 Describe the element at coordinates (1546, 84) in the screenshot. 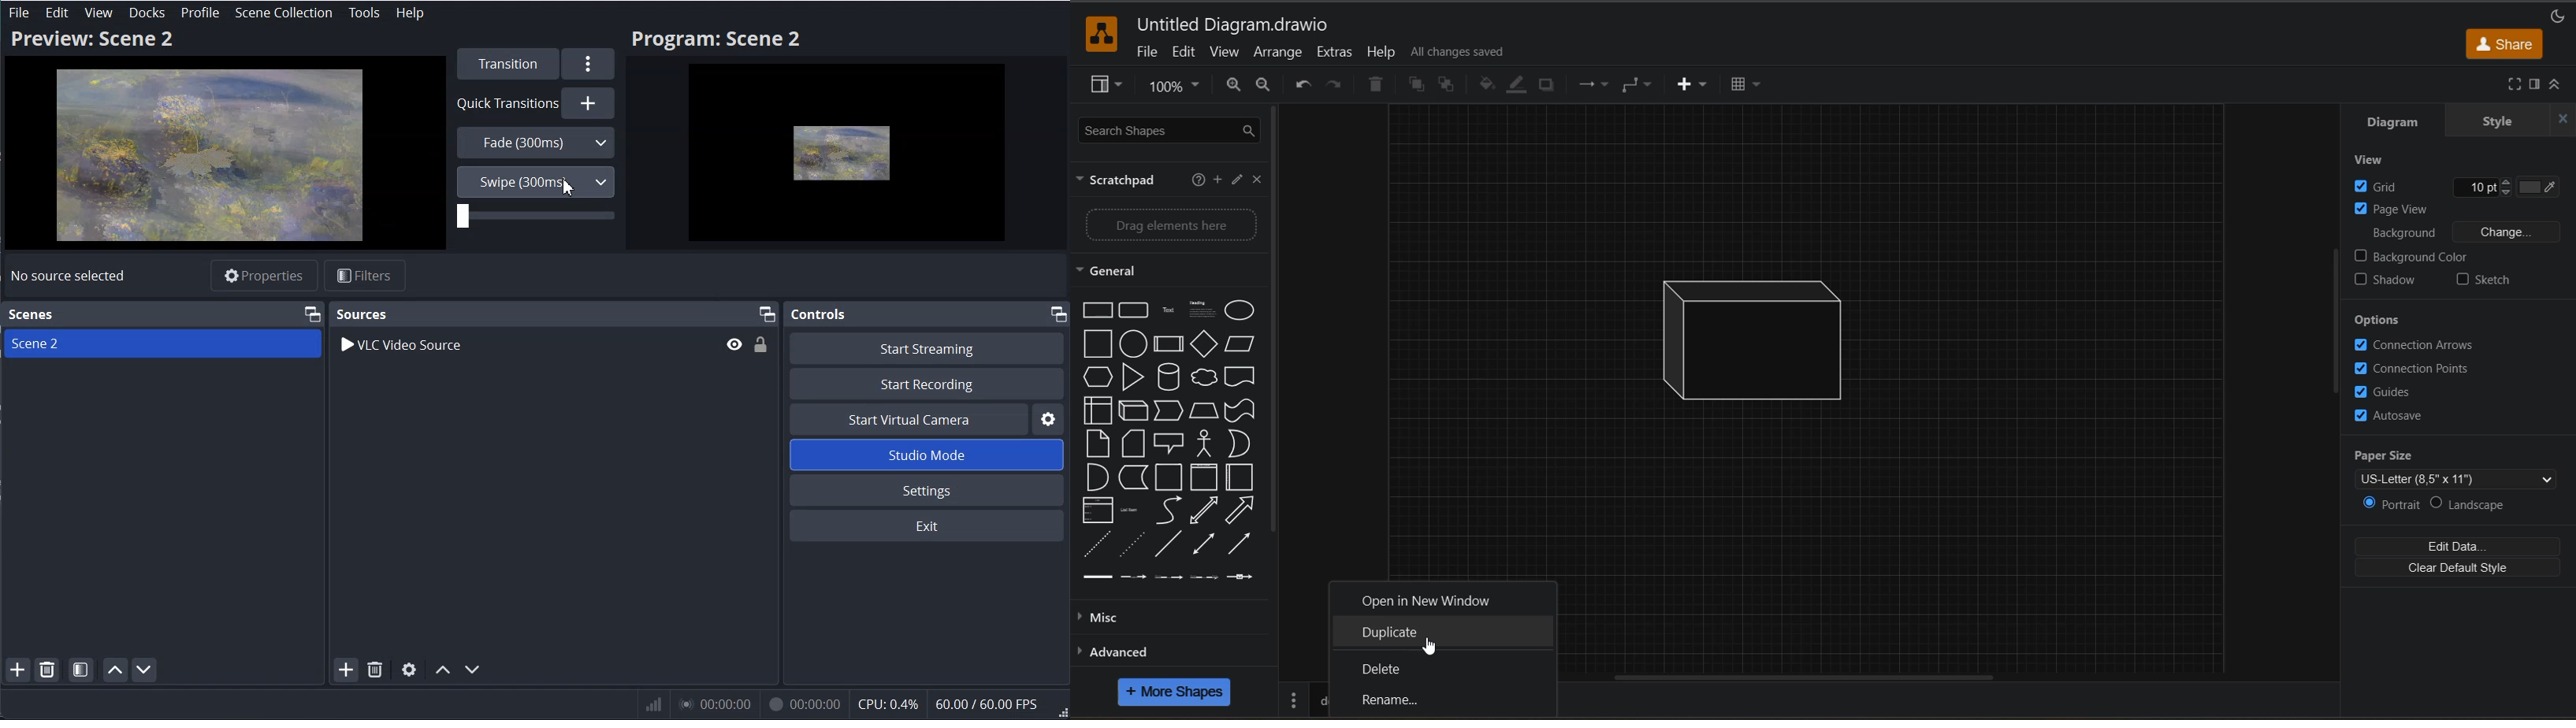

I see `shadow` at that location.